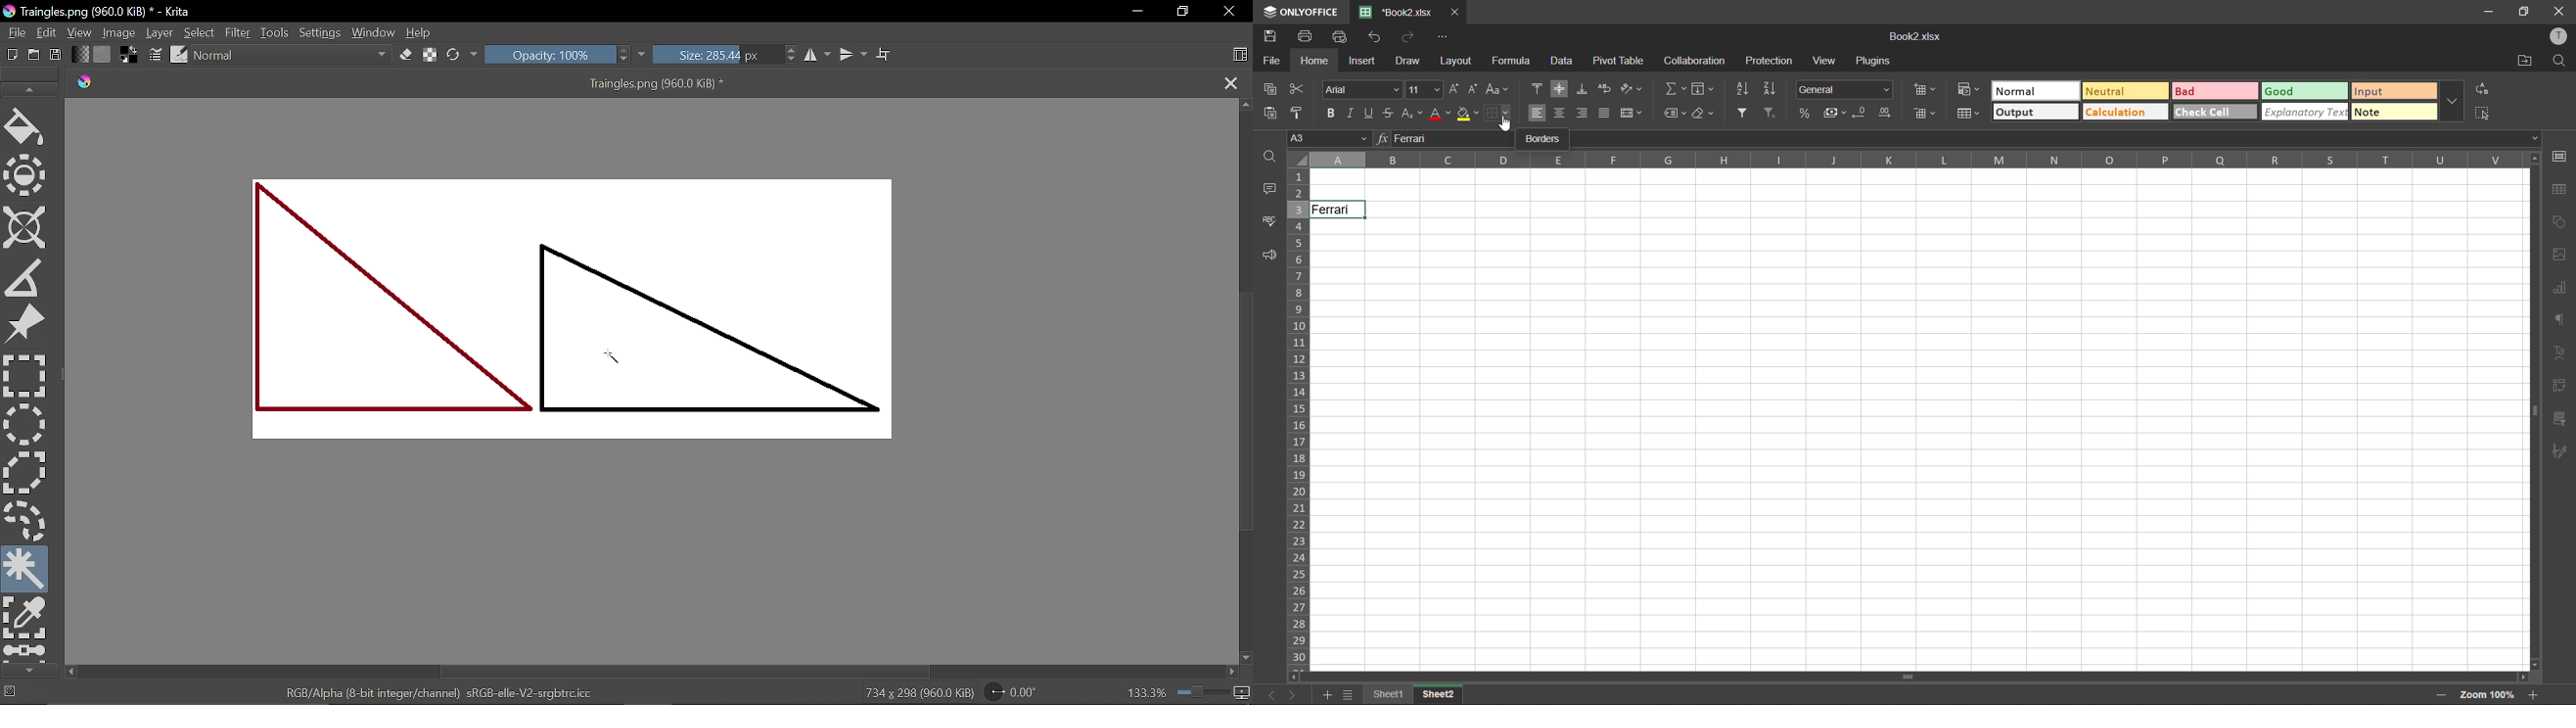 This screenshot has height=728, width=2576. What do you see at coordinates (2394, 92) in the screenshot?
I see `input` at bounding box center [2394, 92].